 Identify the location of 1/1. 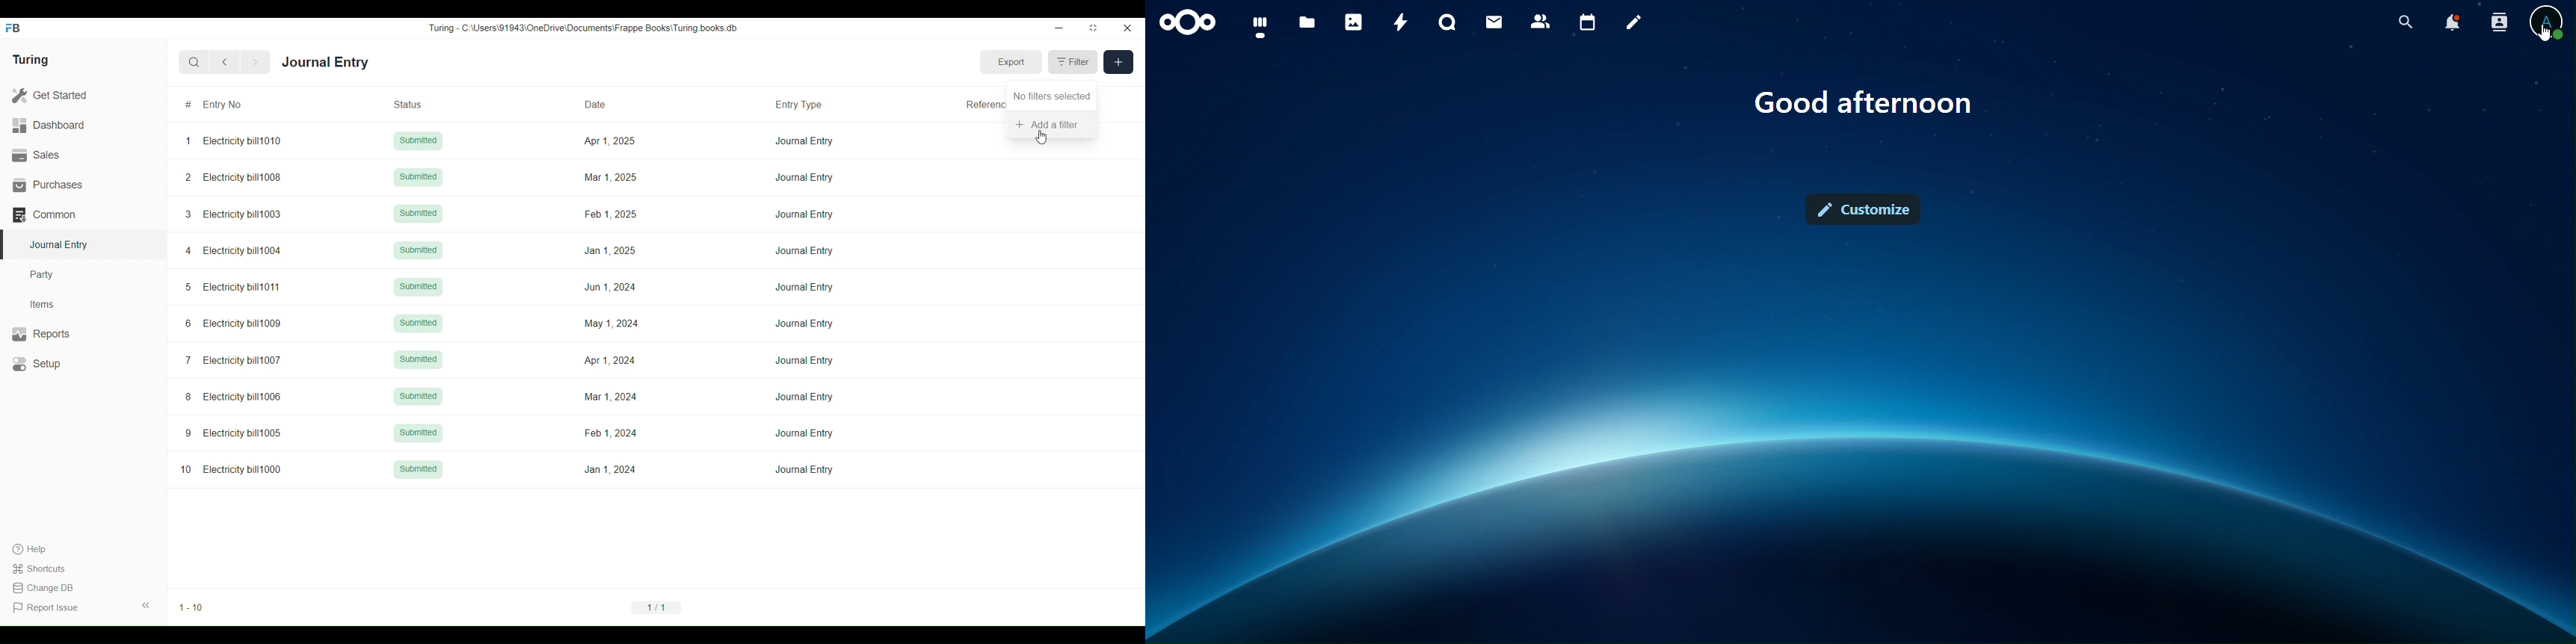
(656, 607).